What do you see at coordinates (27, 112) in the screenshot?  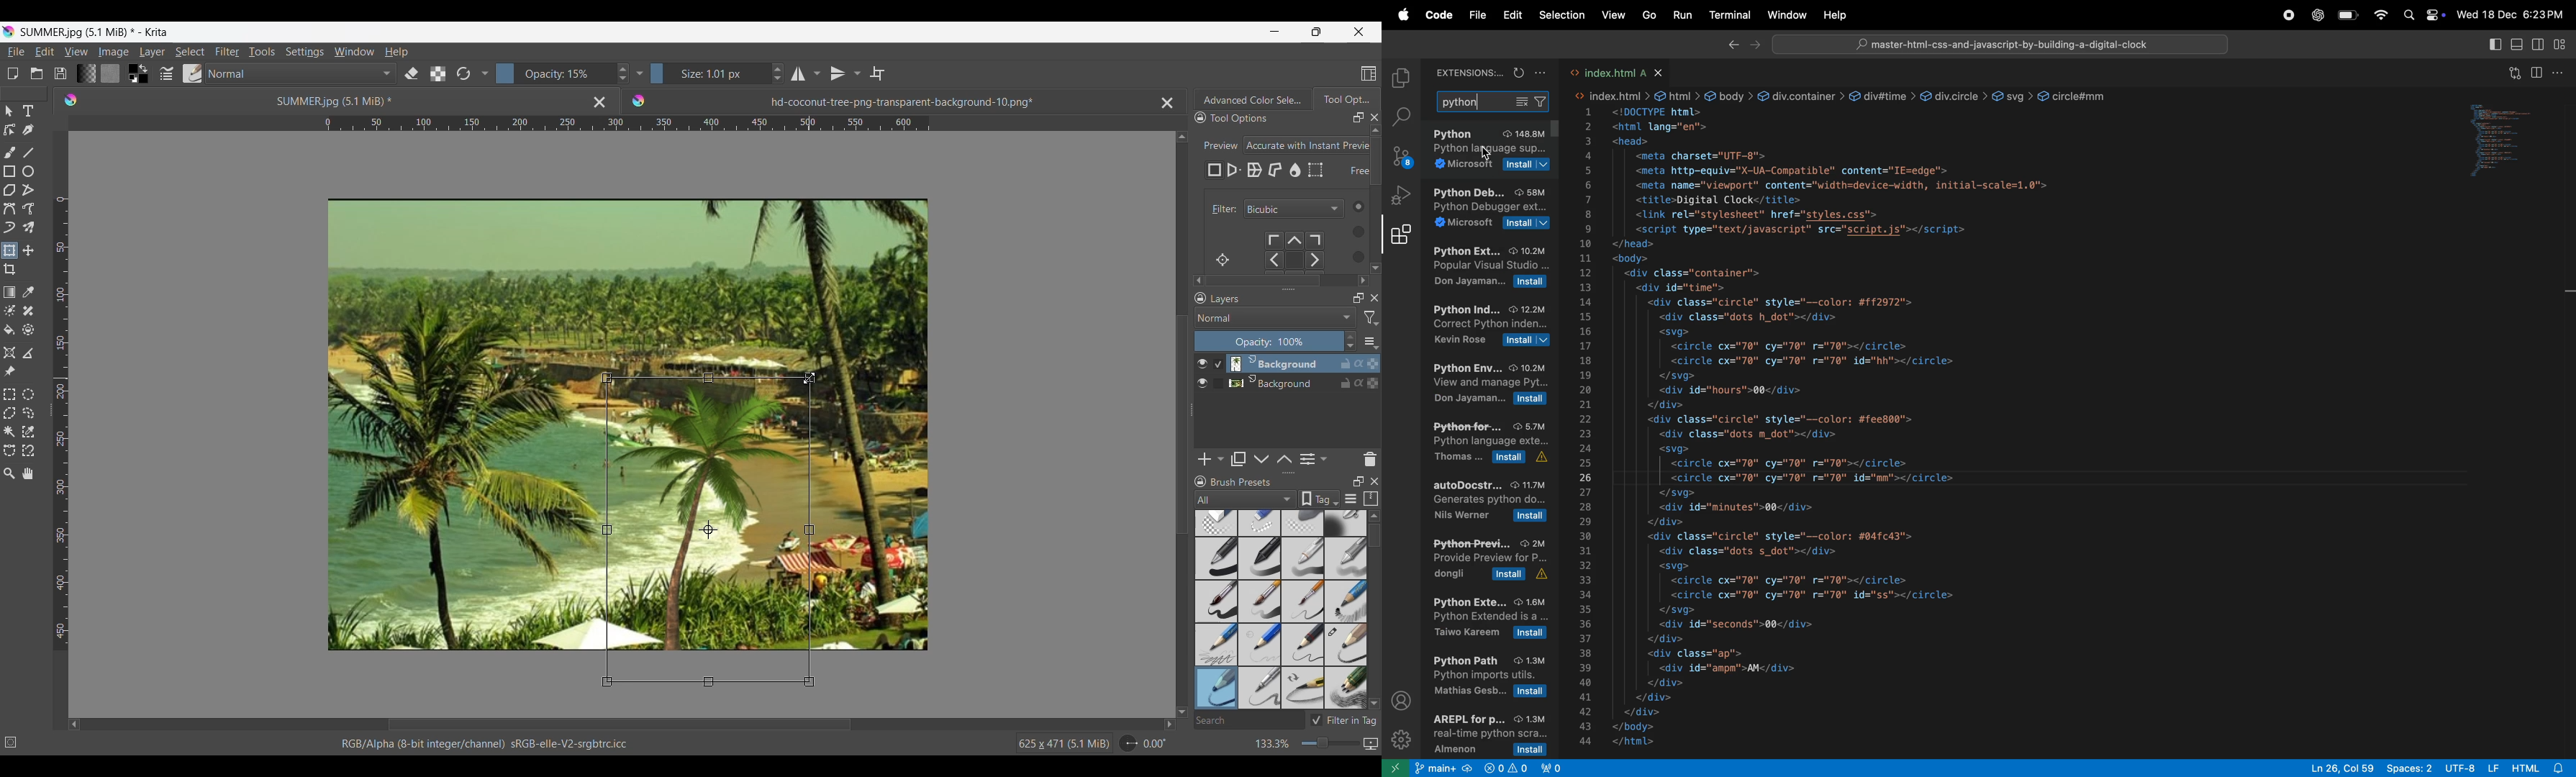 I see `Text tool` at bounding box center [27, 112].